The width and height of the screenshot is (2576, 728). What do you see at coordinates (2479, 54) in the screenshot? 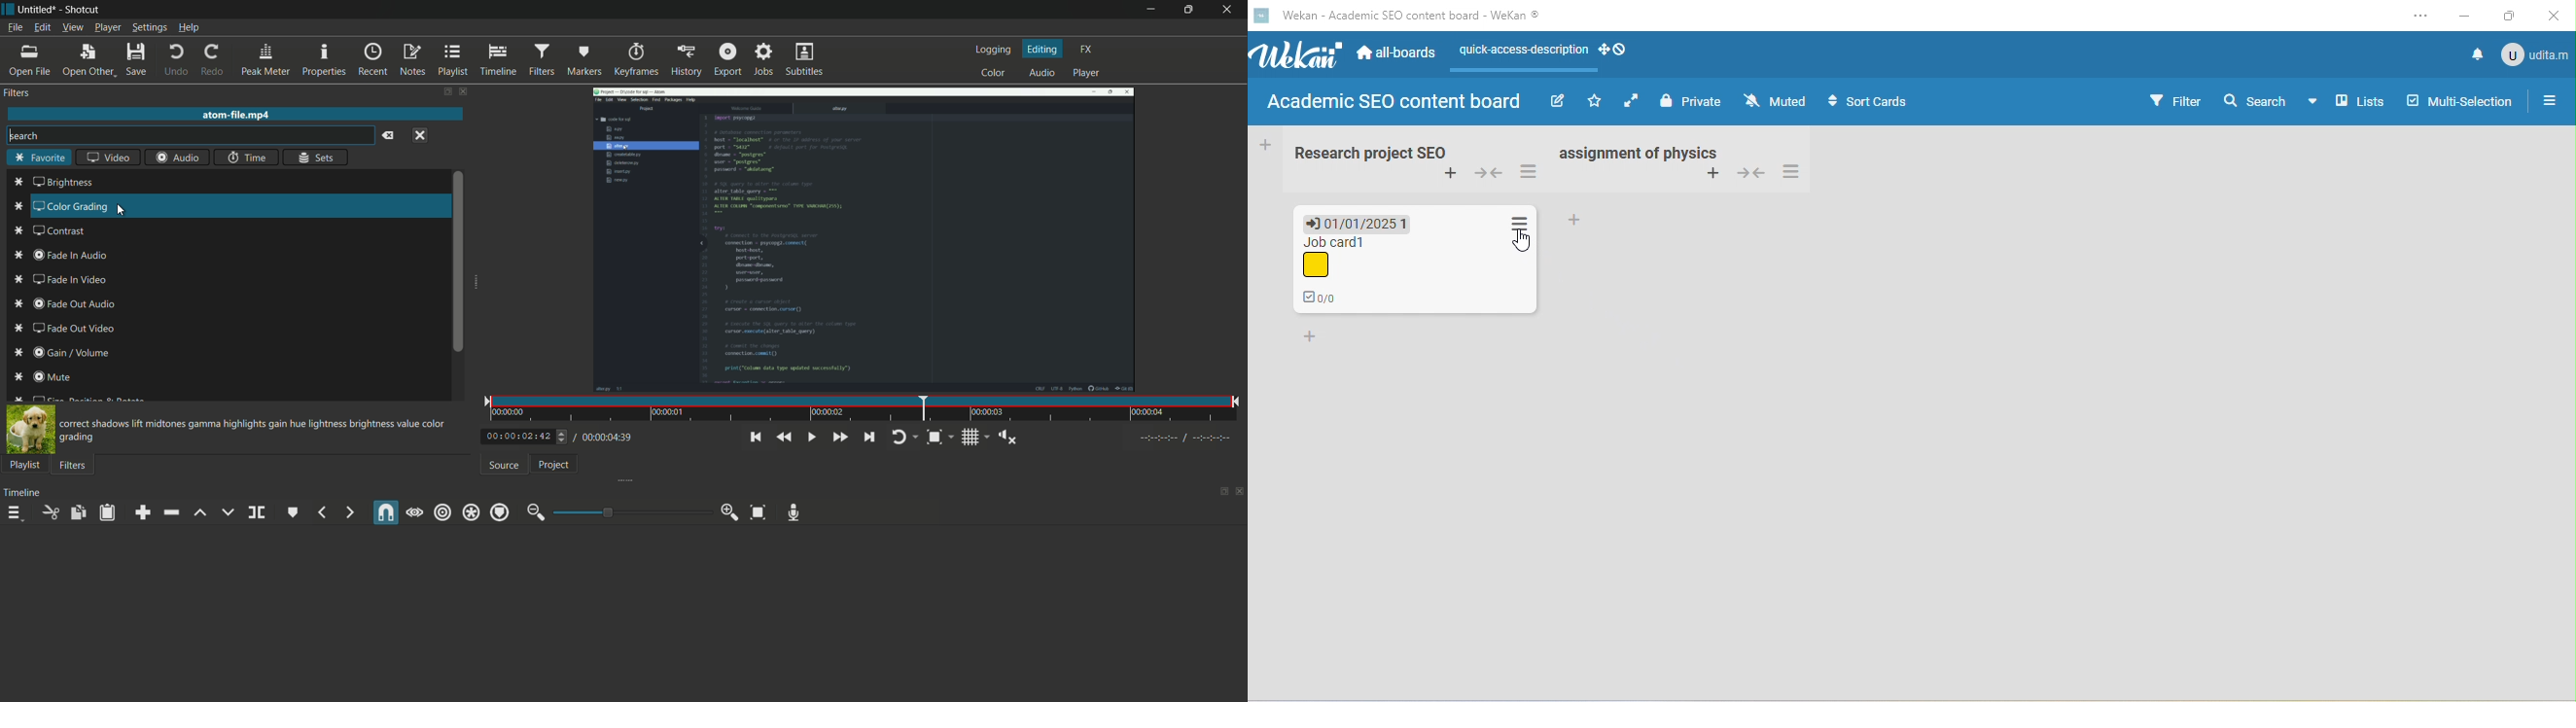
I see `notification` at bounding box center [2479, 54].